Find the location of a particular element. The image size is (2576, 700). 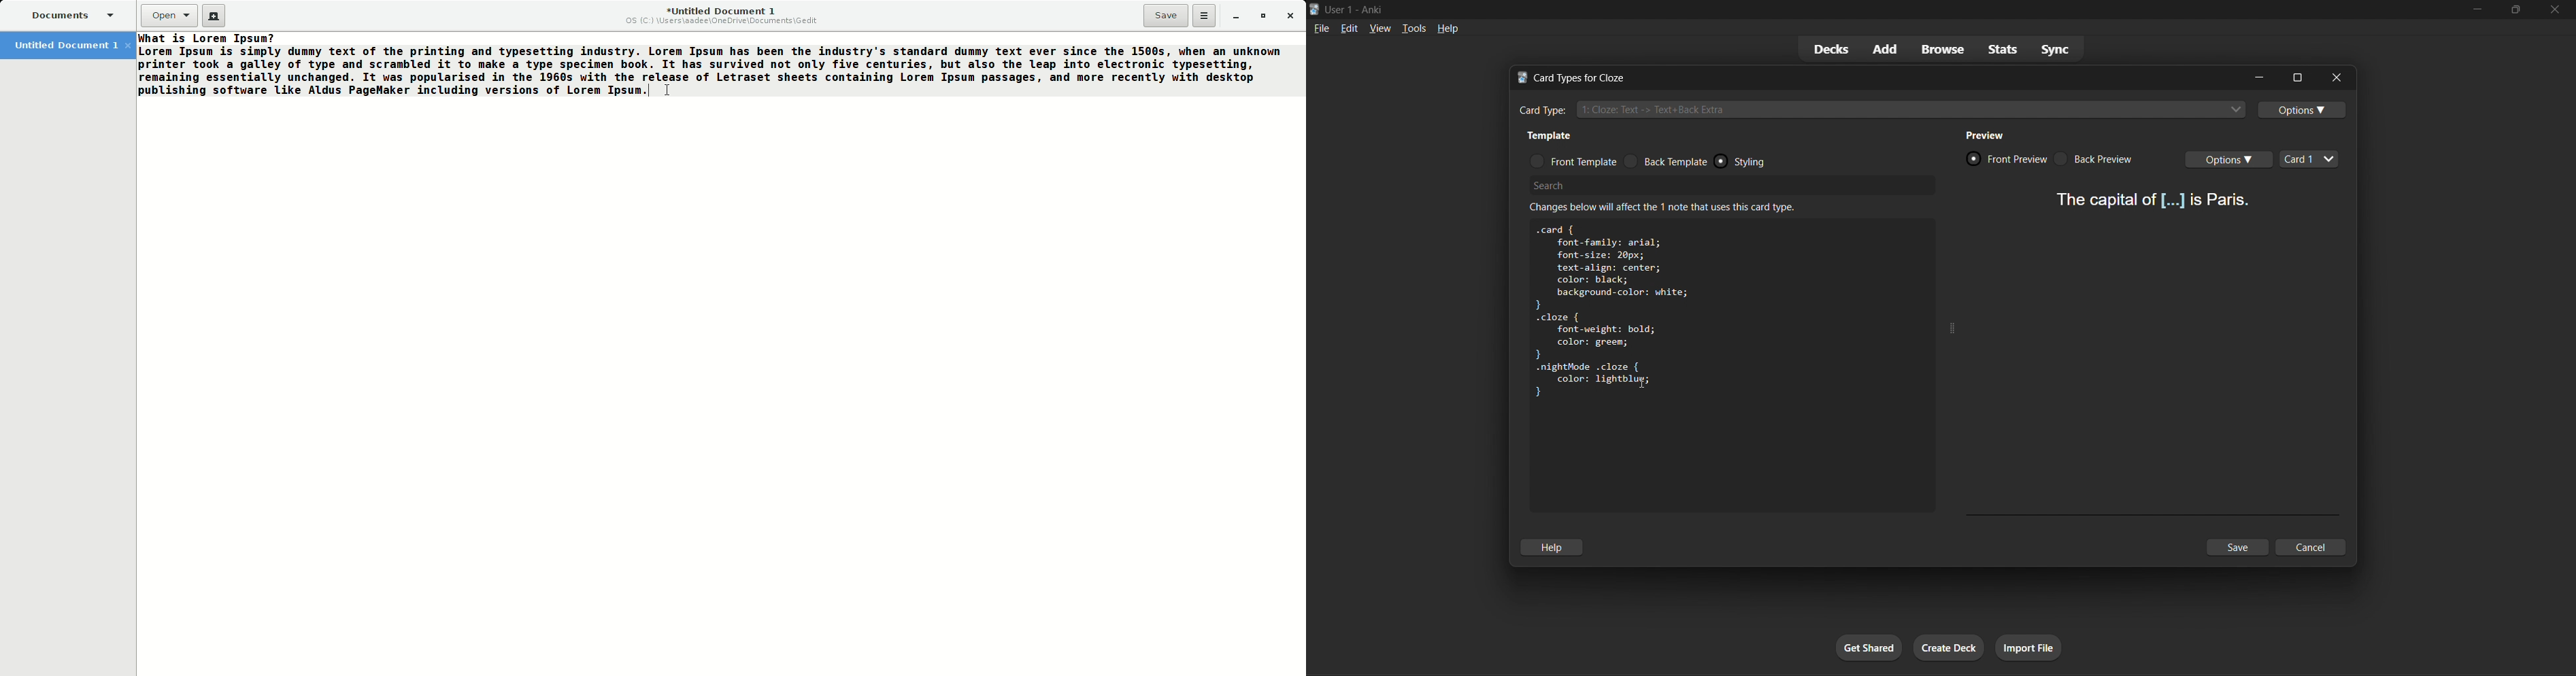

card options is located at coordinates (2232, 162).